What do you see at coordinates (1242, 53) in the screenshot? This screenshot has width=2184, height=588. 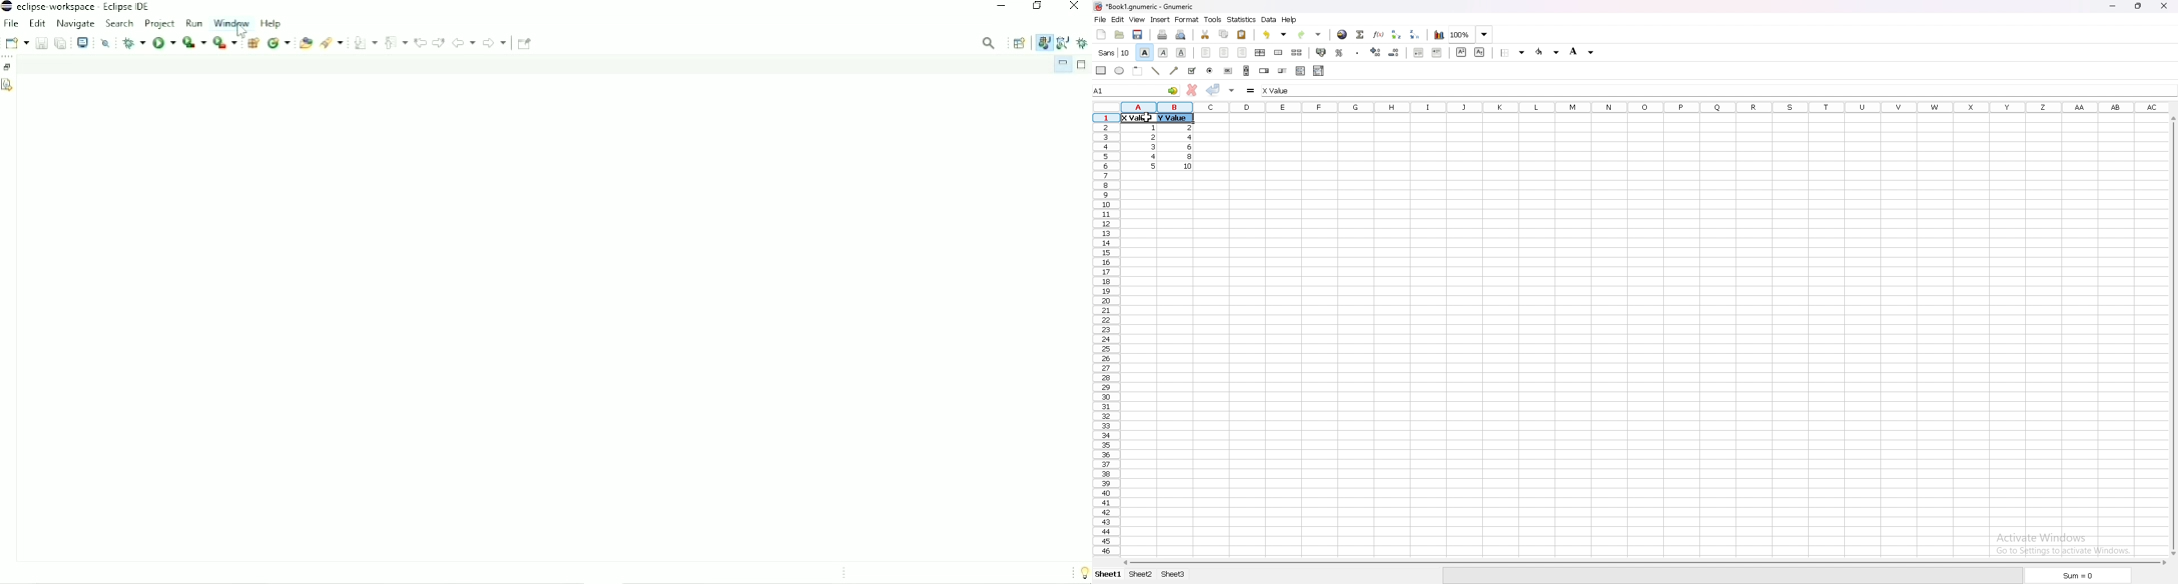 I see `right align` at bounding box center [1242, 53].